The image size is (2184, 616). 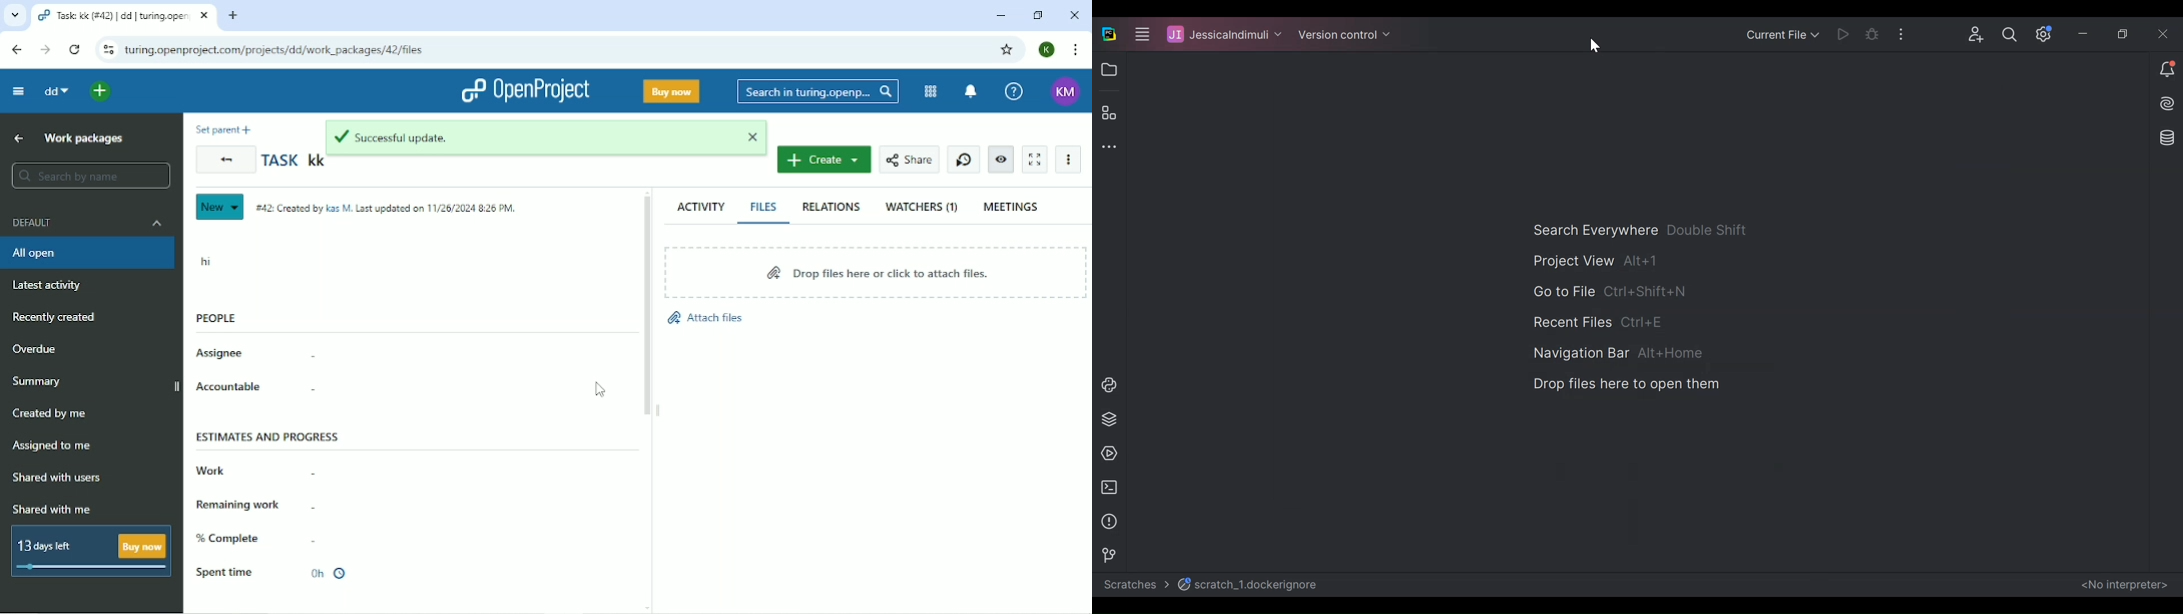 I want to click on Search in turing.openproject.com, so click(x=817, y=90).